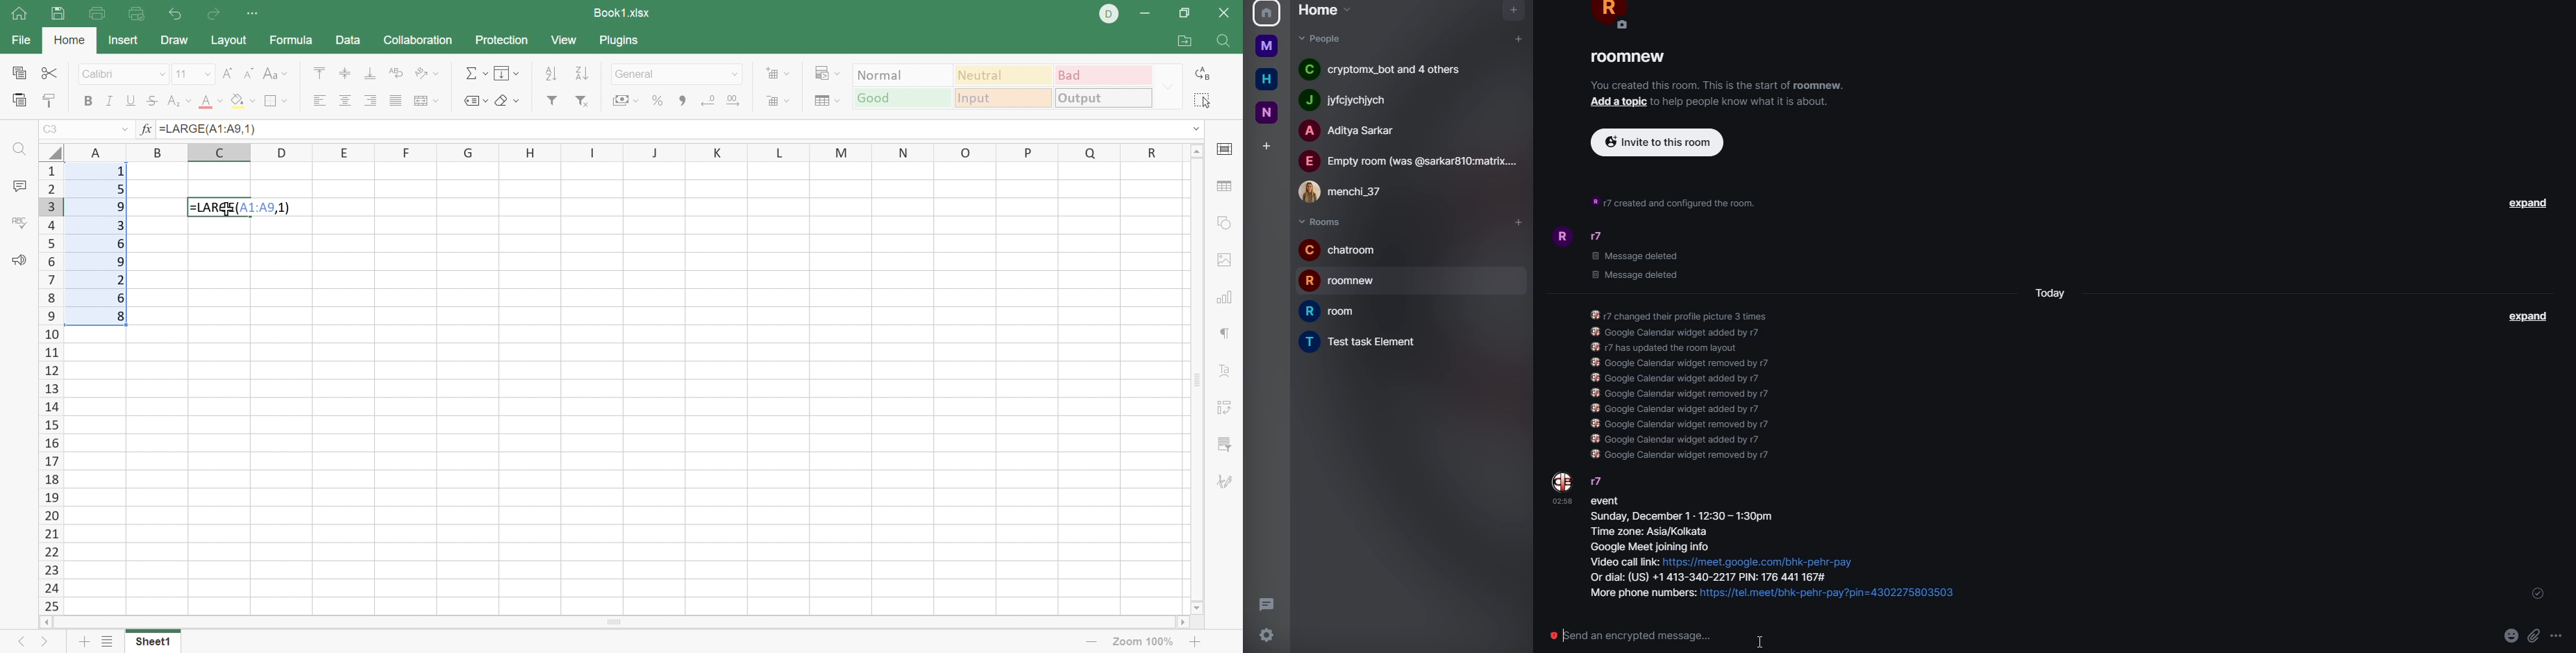 The height and width of the screenshot is (672, 2576). What do you see at coordinates (1676, 200) in the screenshot?
I see `info` at bounding box center [1676, 200].